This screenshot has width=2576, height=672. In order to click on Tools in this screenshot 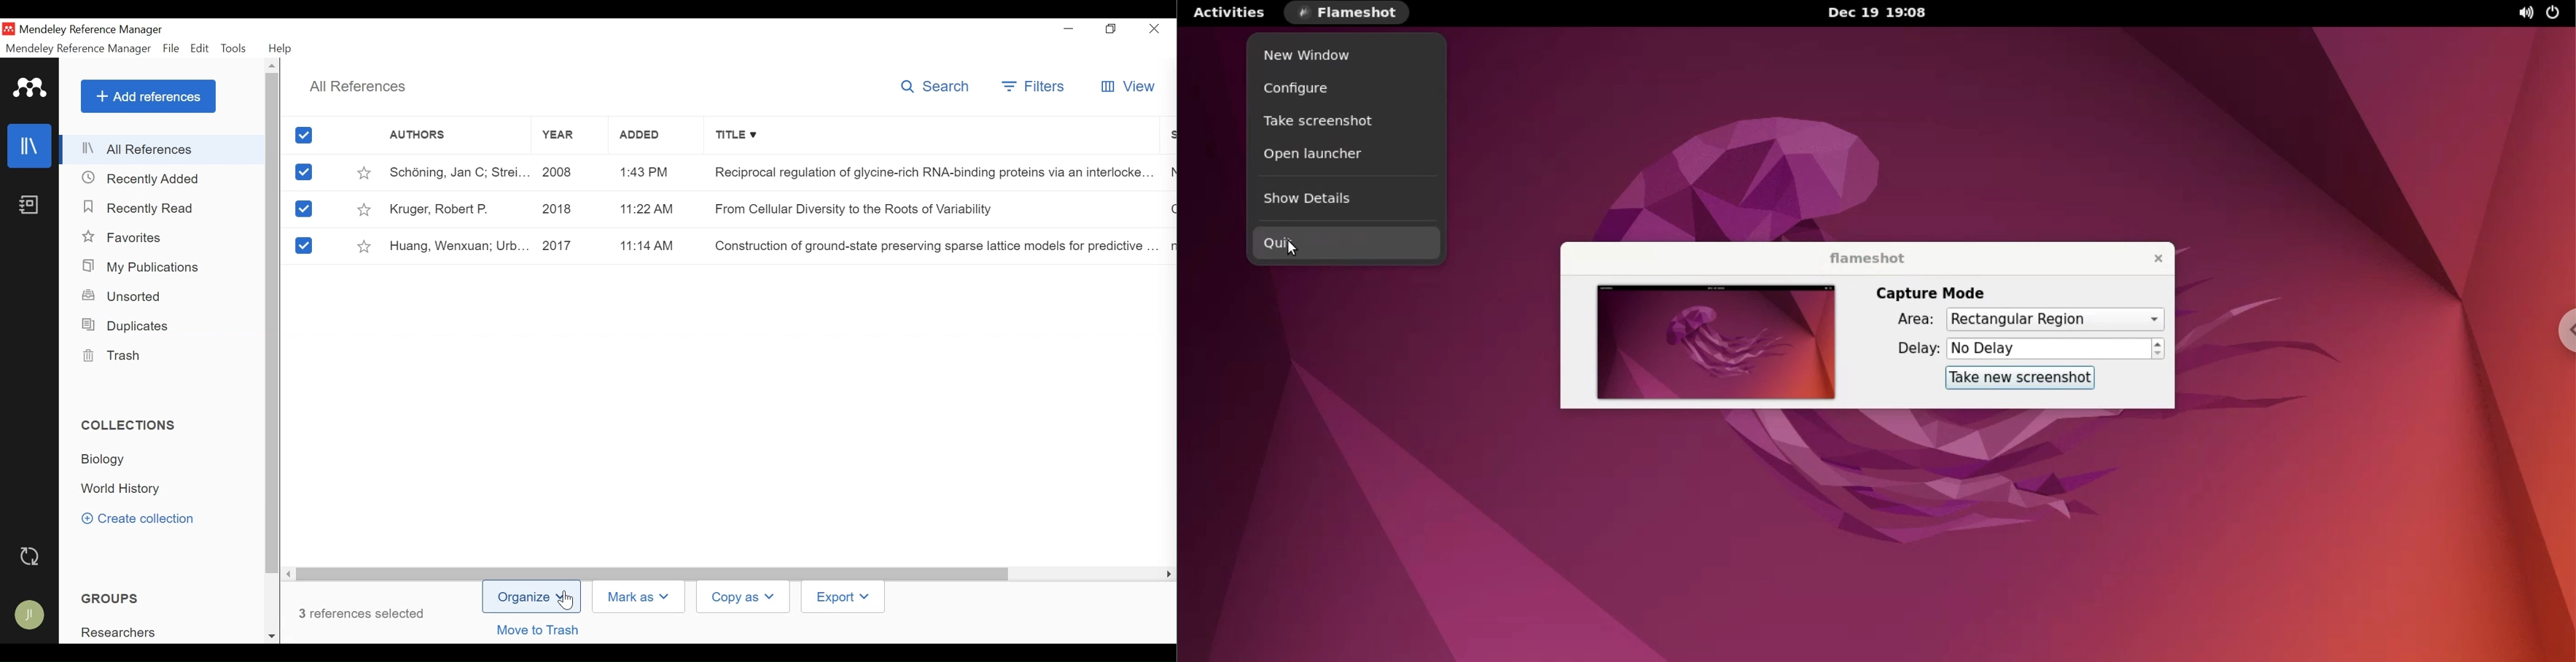, I will do `click(234, 48)`.